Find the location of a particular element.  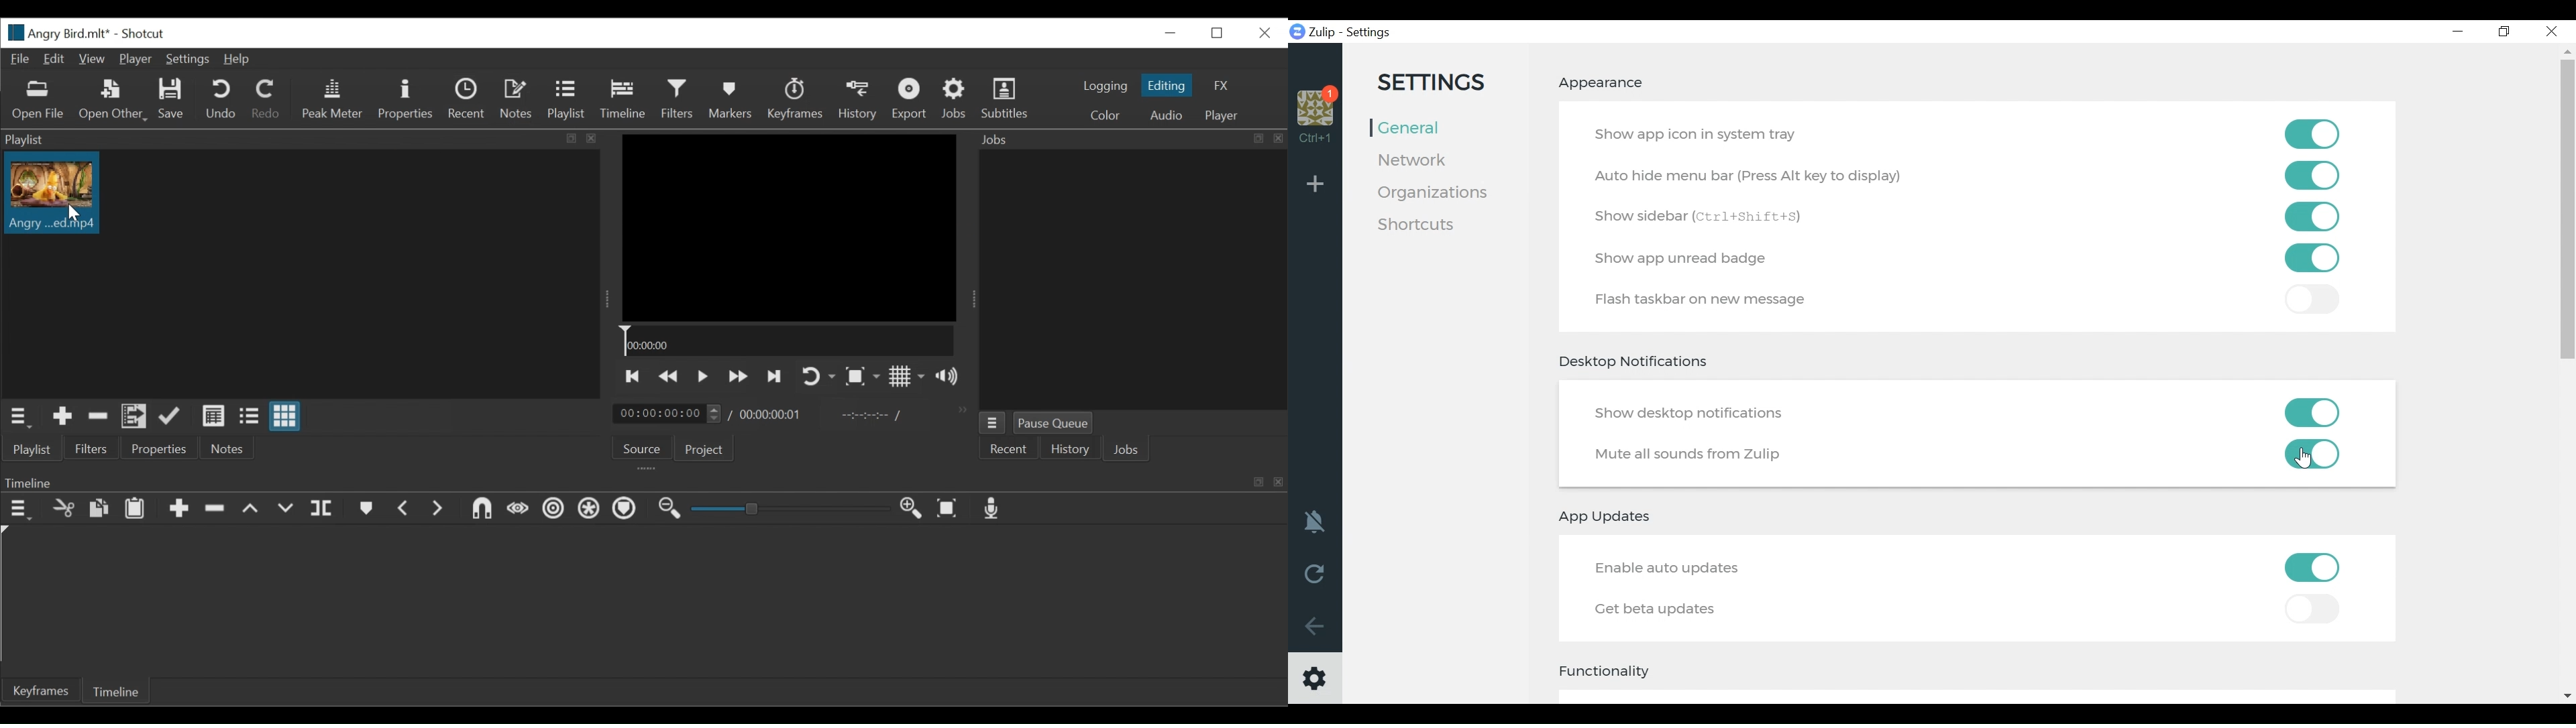

remove clip is located at coordinates (219, 508).